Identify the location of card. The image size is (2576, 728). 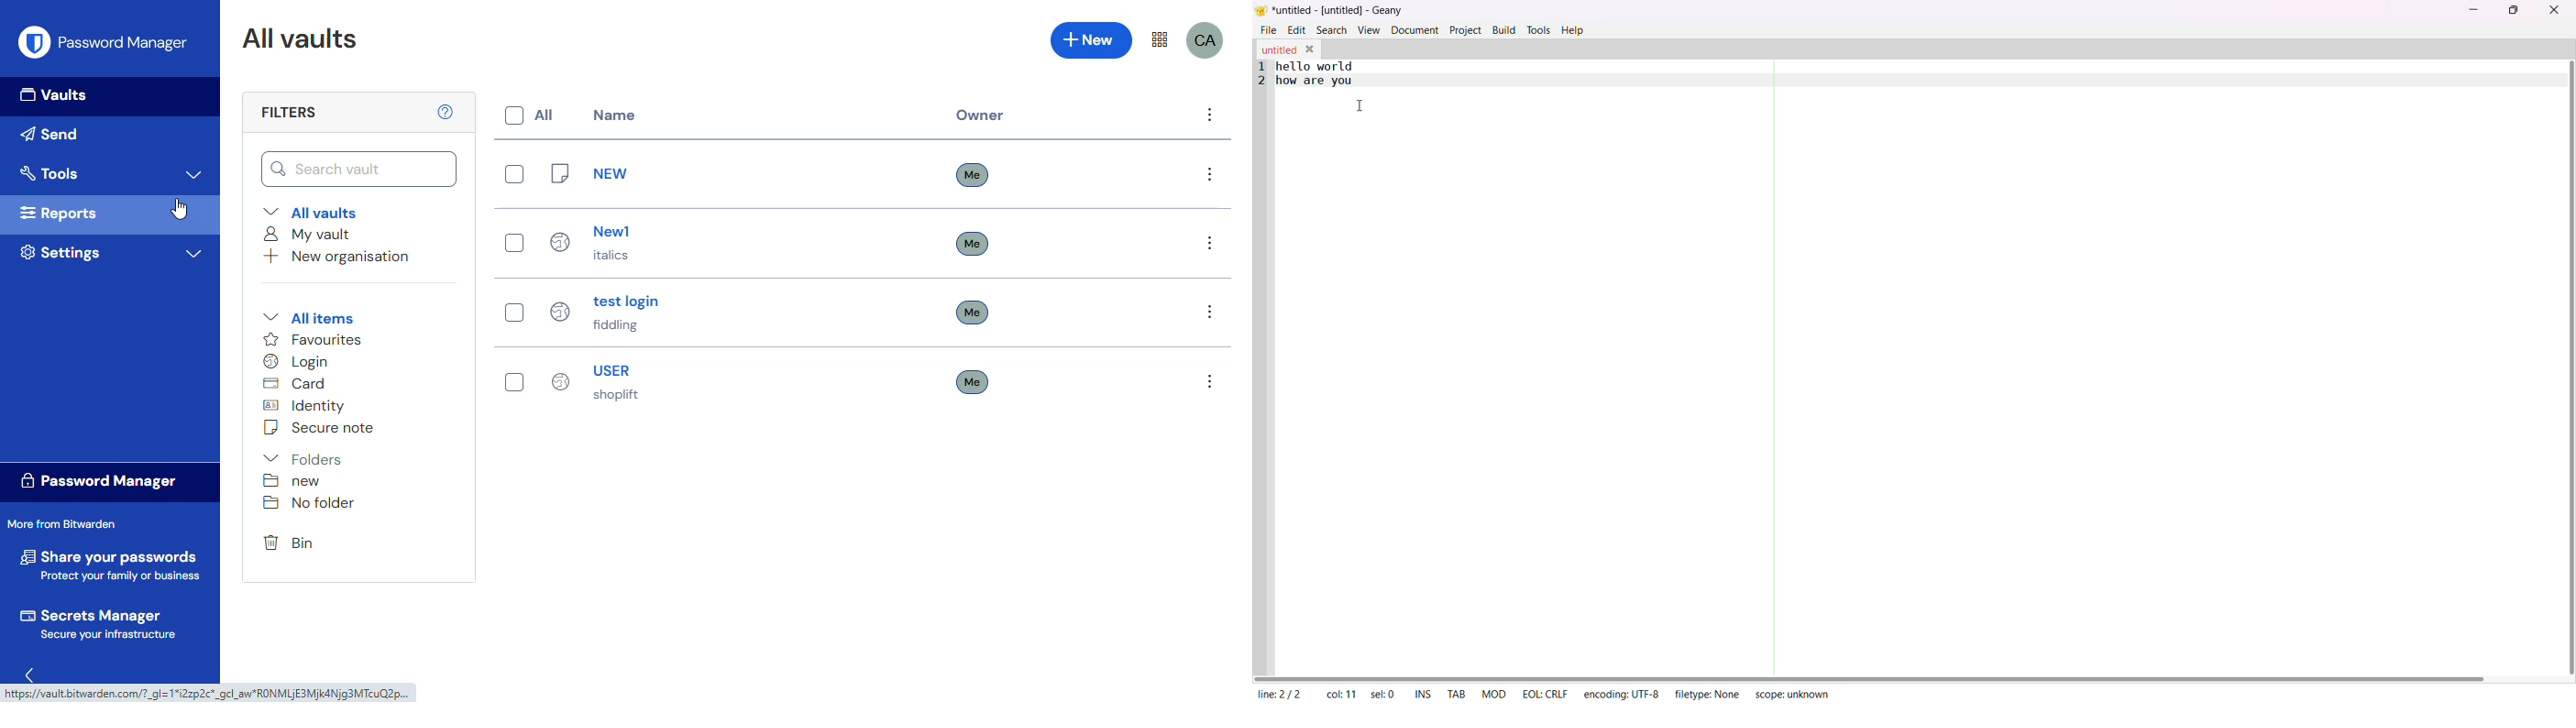
(297, 384).